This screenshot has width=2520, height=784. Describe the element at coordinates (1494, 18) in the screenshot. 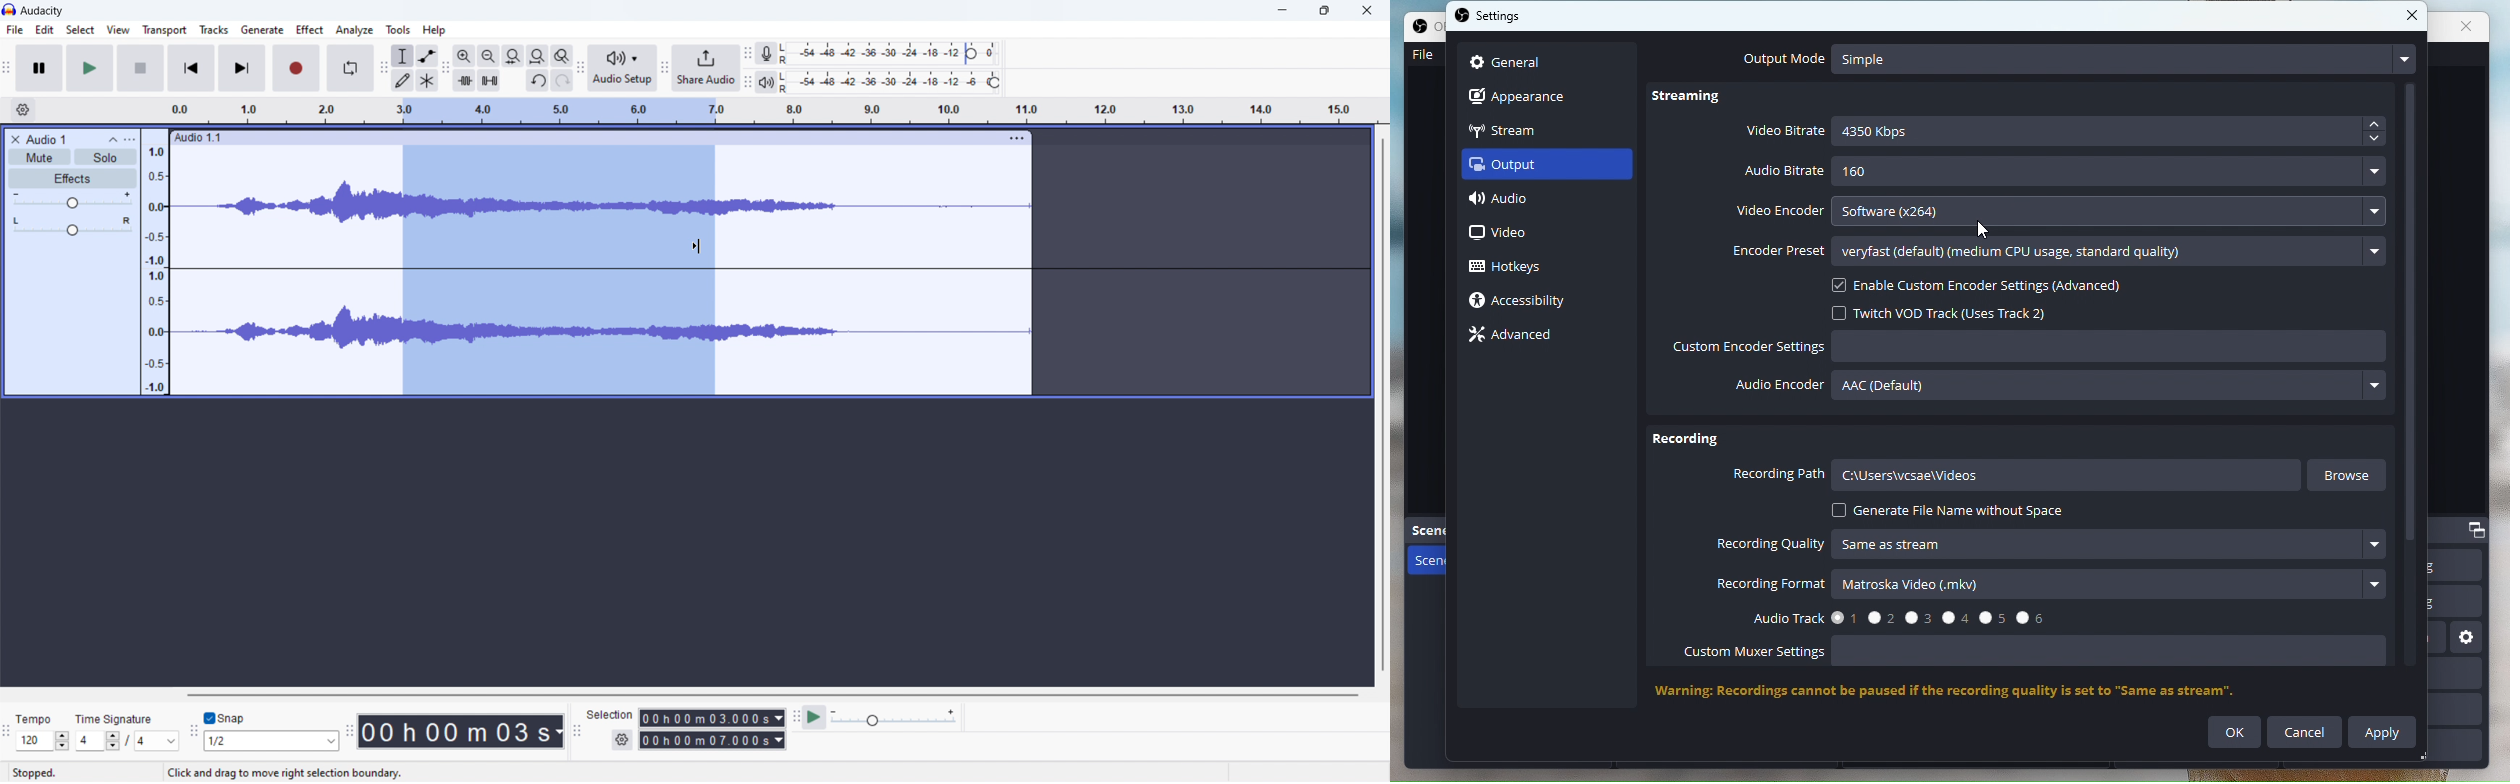

I see `settings` at that location.